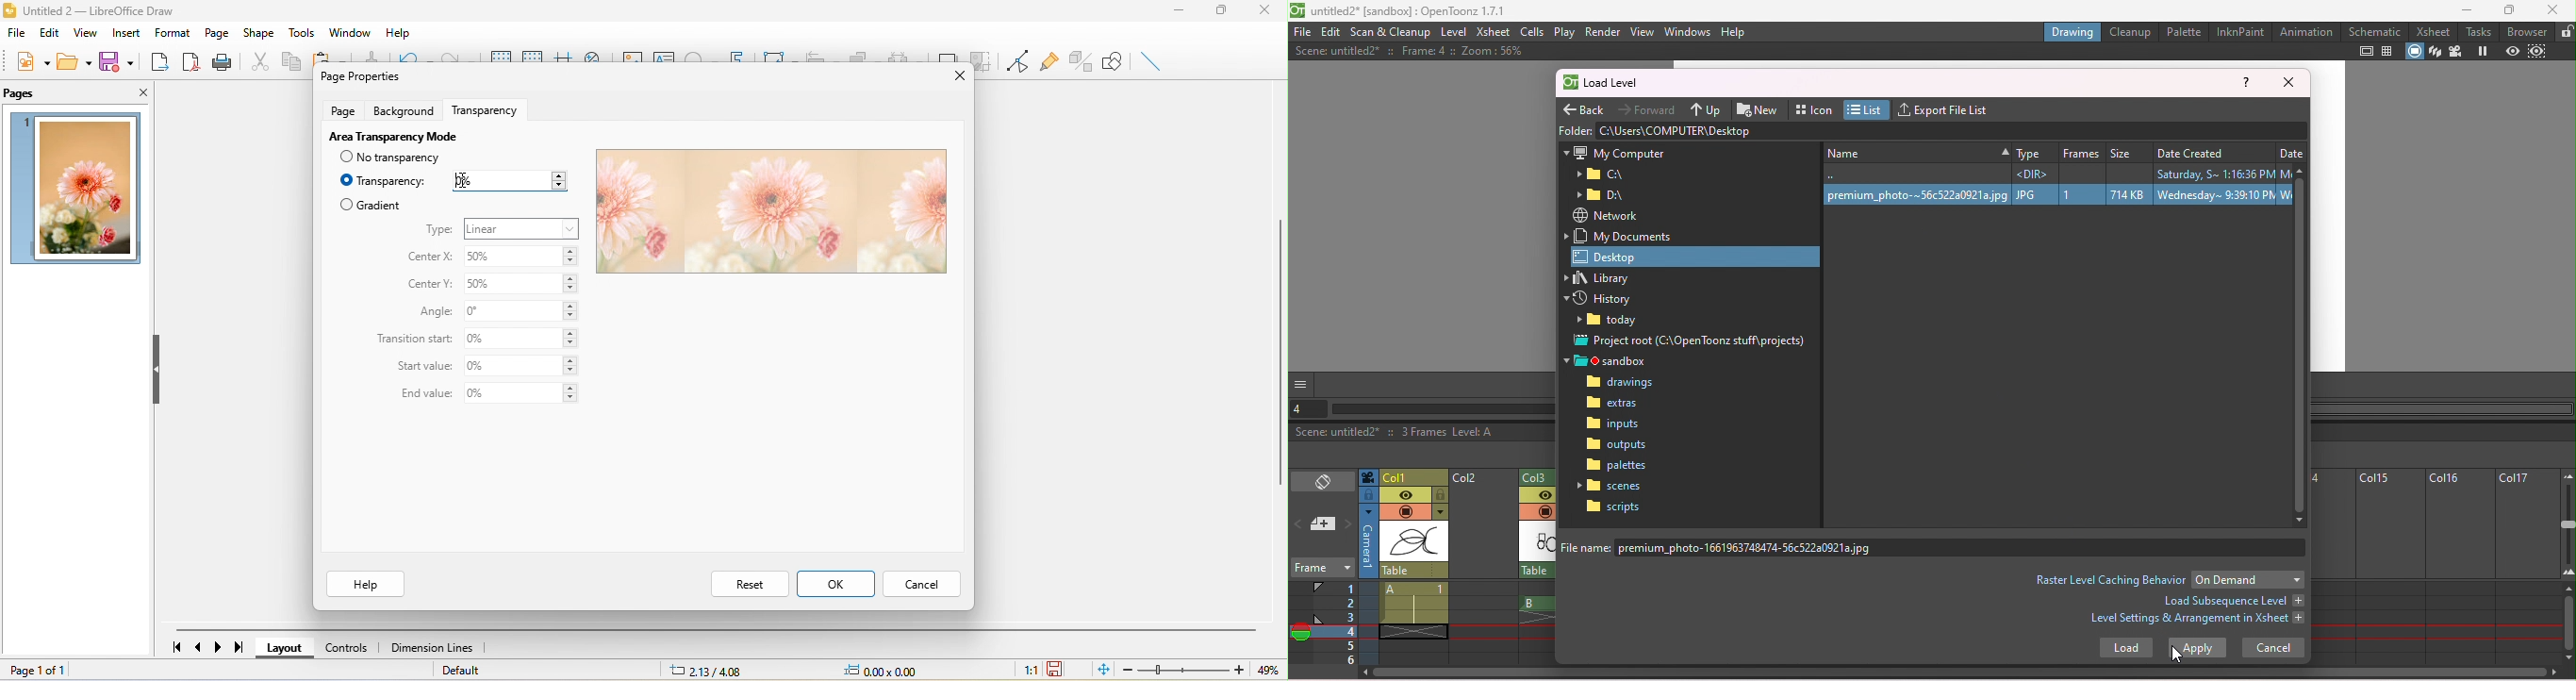 The width and height of the screenshot is (2576, 700). What do you see at coordinates (1692, 342) in the screenshot?
I see `Project root` at bounding box center [1692, 342].